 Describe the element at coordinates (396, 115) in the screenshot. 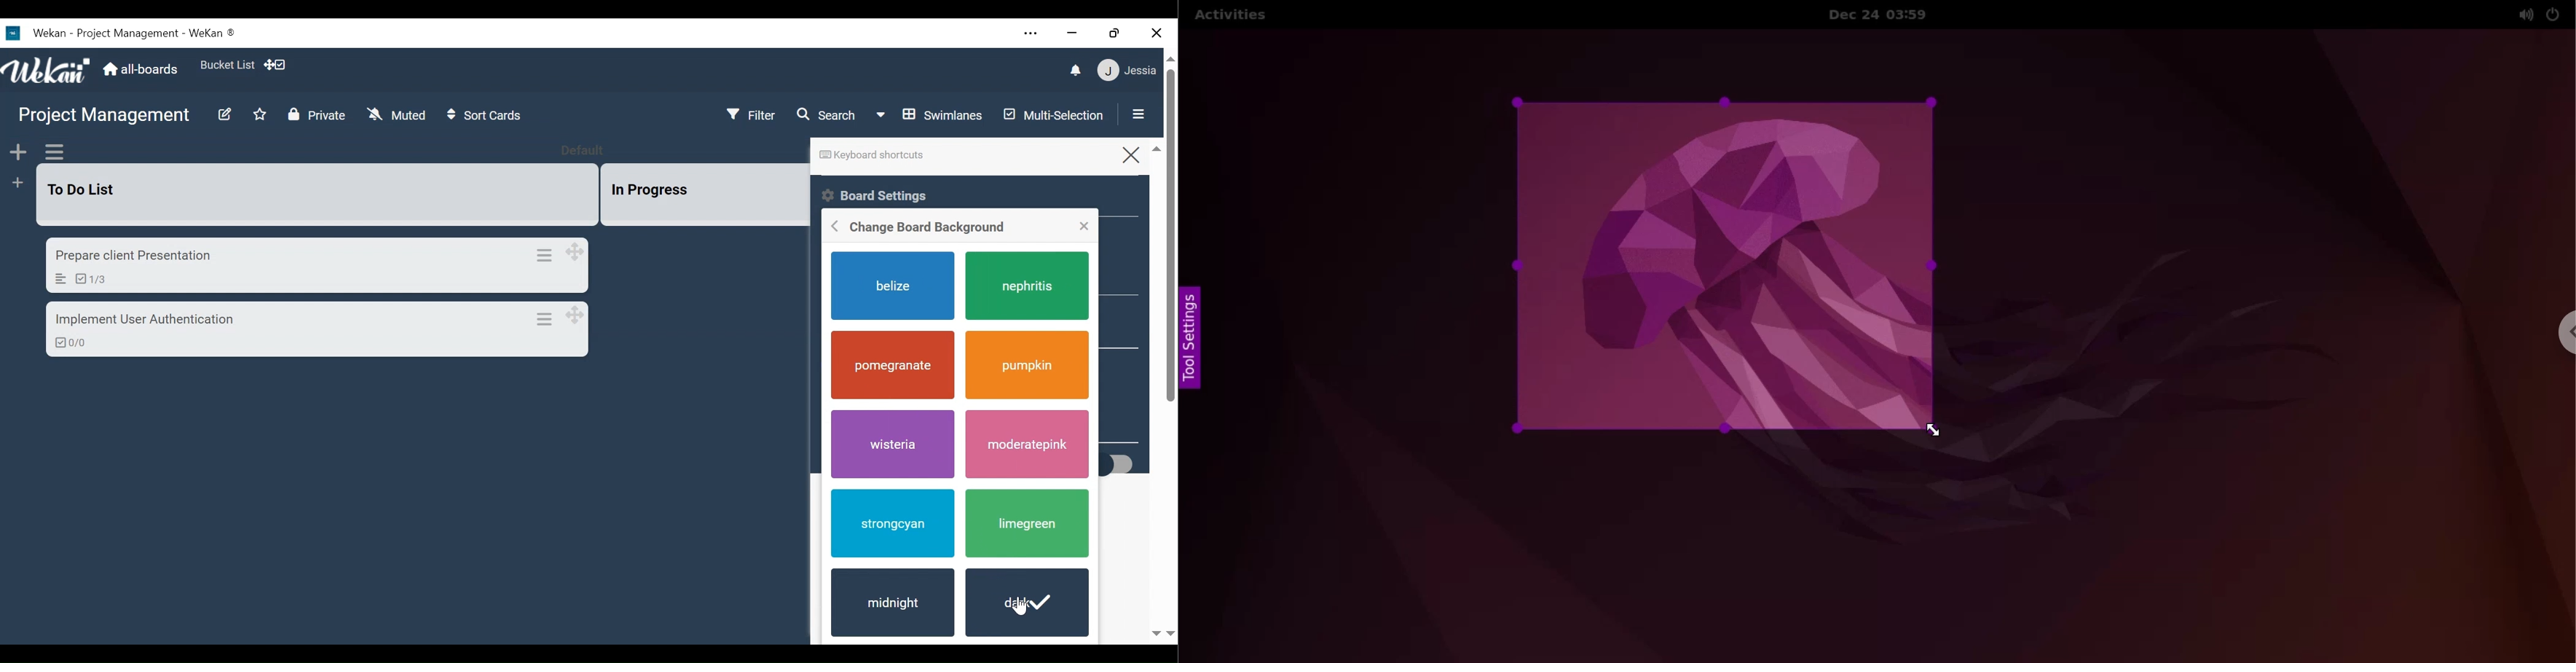

I see `Muted` at that location.